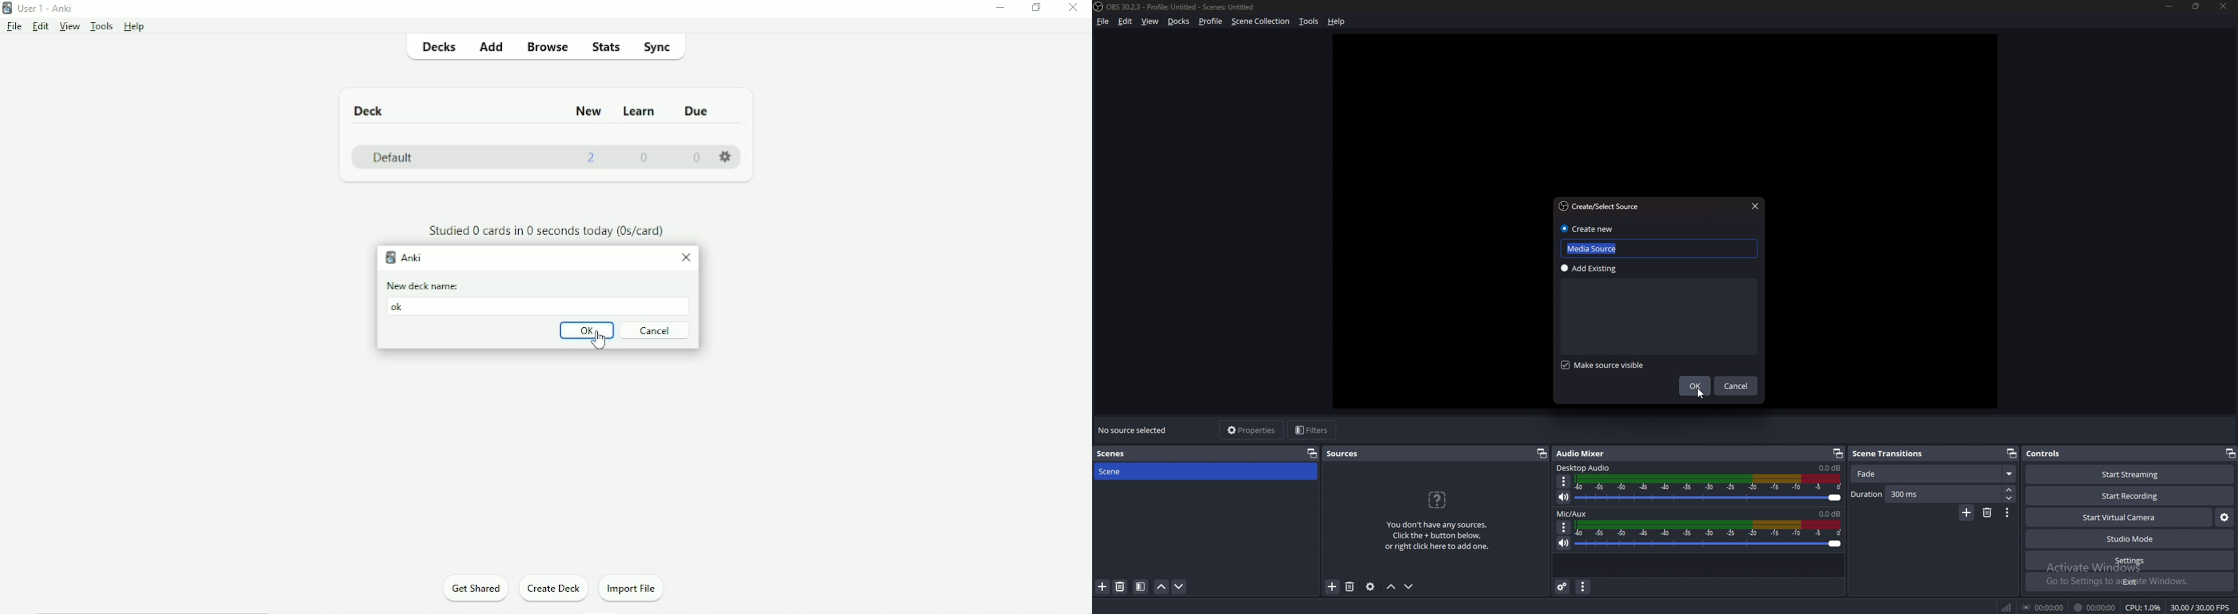 This screenshot has height=616, width=2240. What do you see at coordinates (1309, 453) in the screenshot?
I see `pop out` at bounding box center [1309, 453].